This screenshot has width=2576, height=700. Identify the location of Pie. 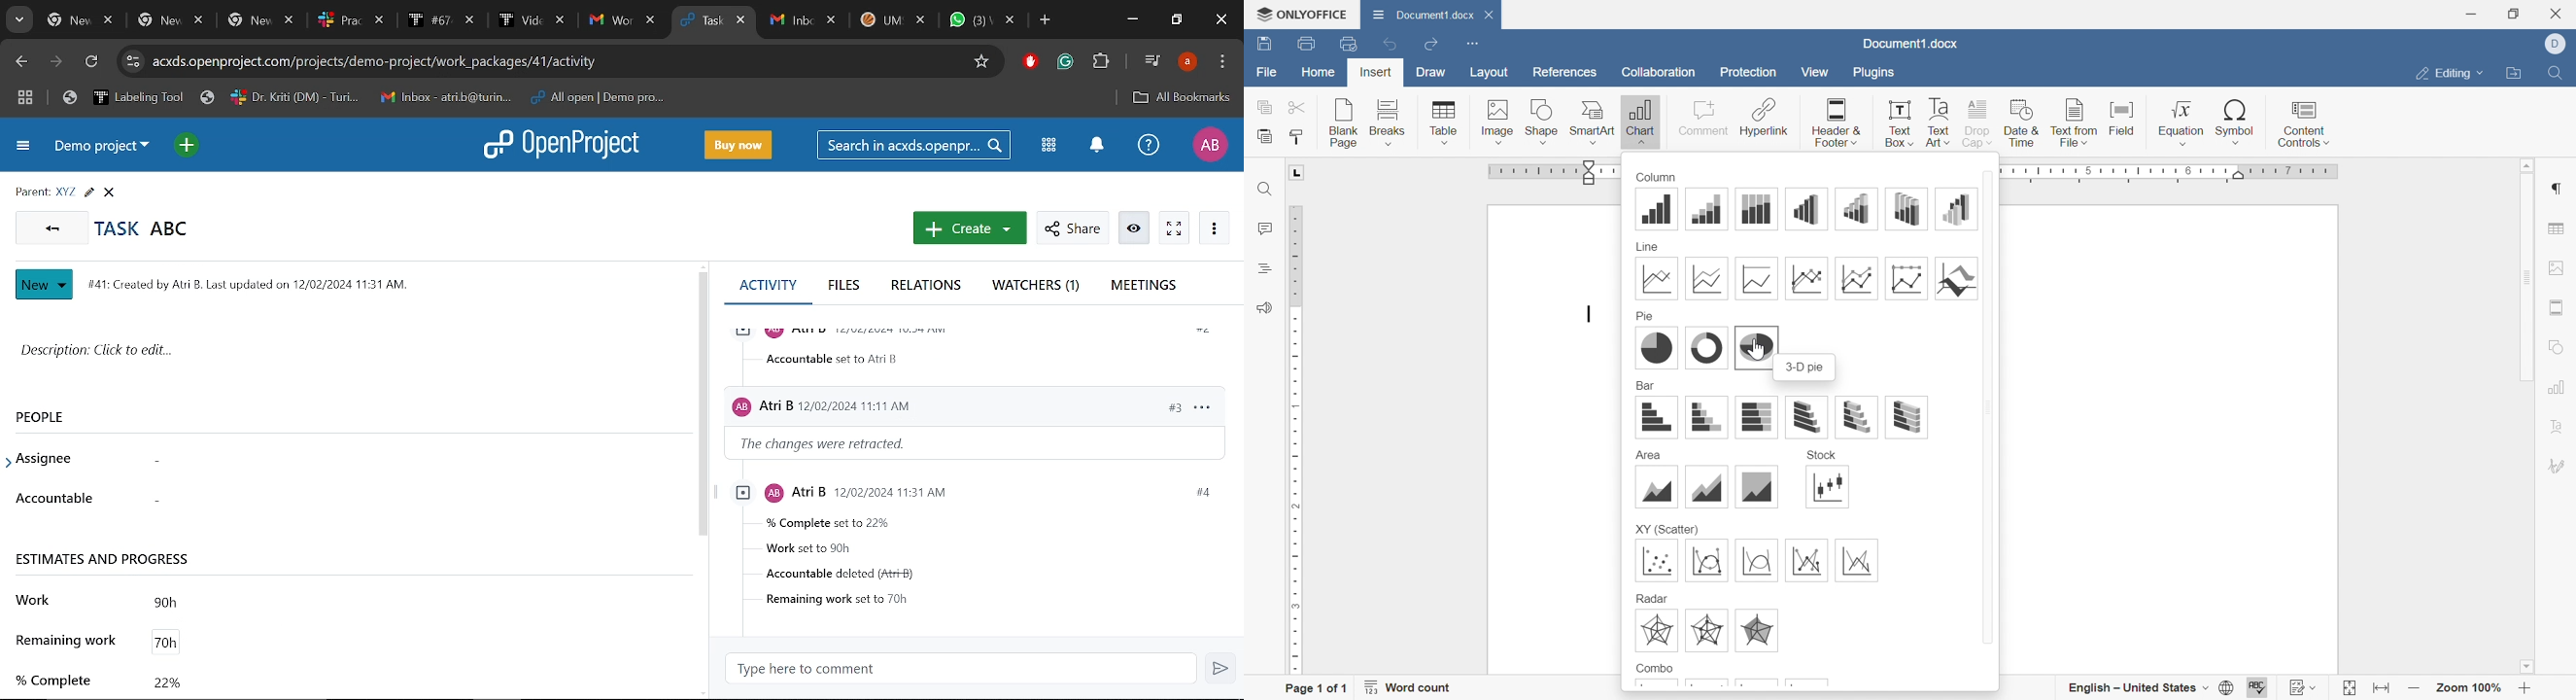
(1646, 315).